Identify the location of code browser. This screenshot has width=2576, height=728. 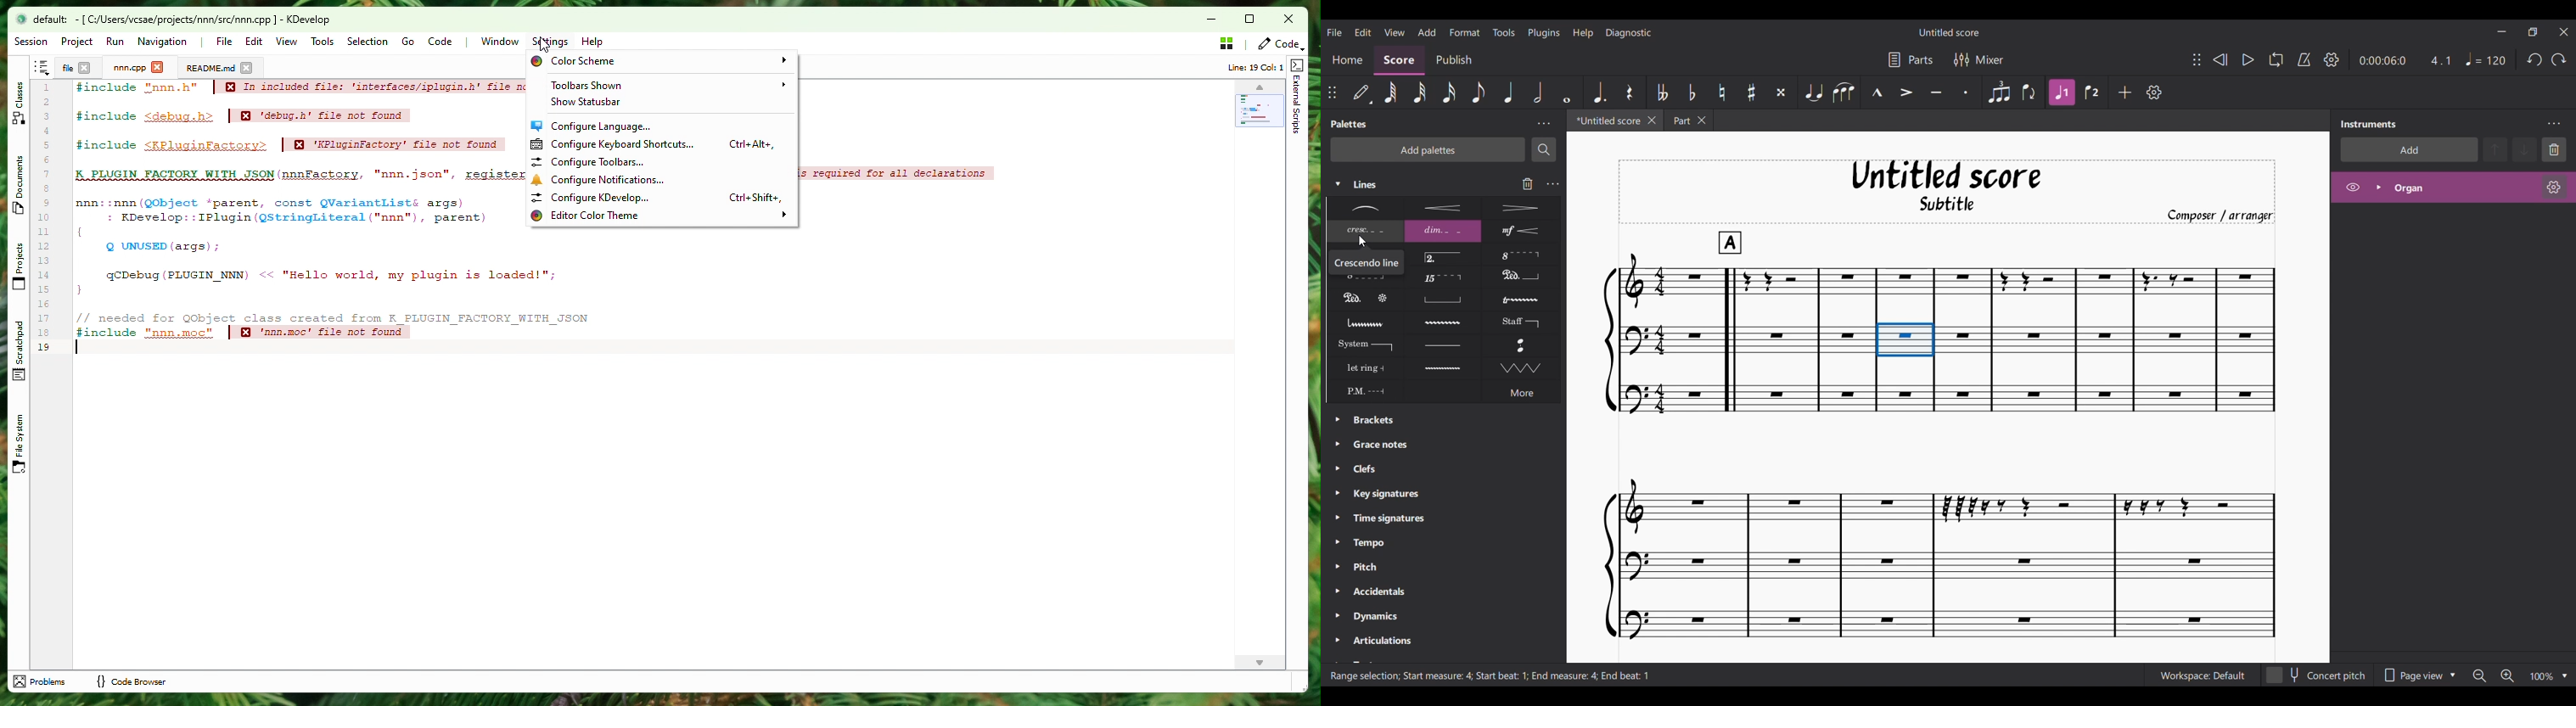
(135, 683).